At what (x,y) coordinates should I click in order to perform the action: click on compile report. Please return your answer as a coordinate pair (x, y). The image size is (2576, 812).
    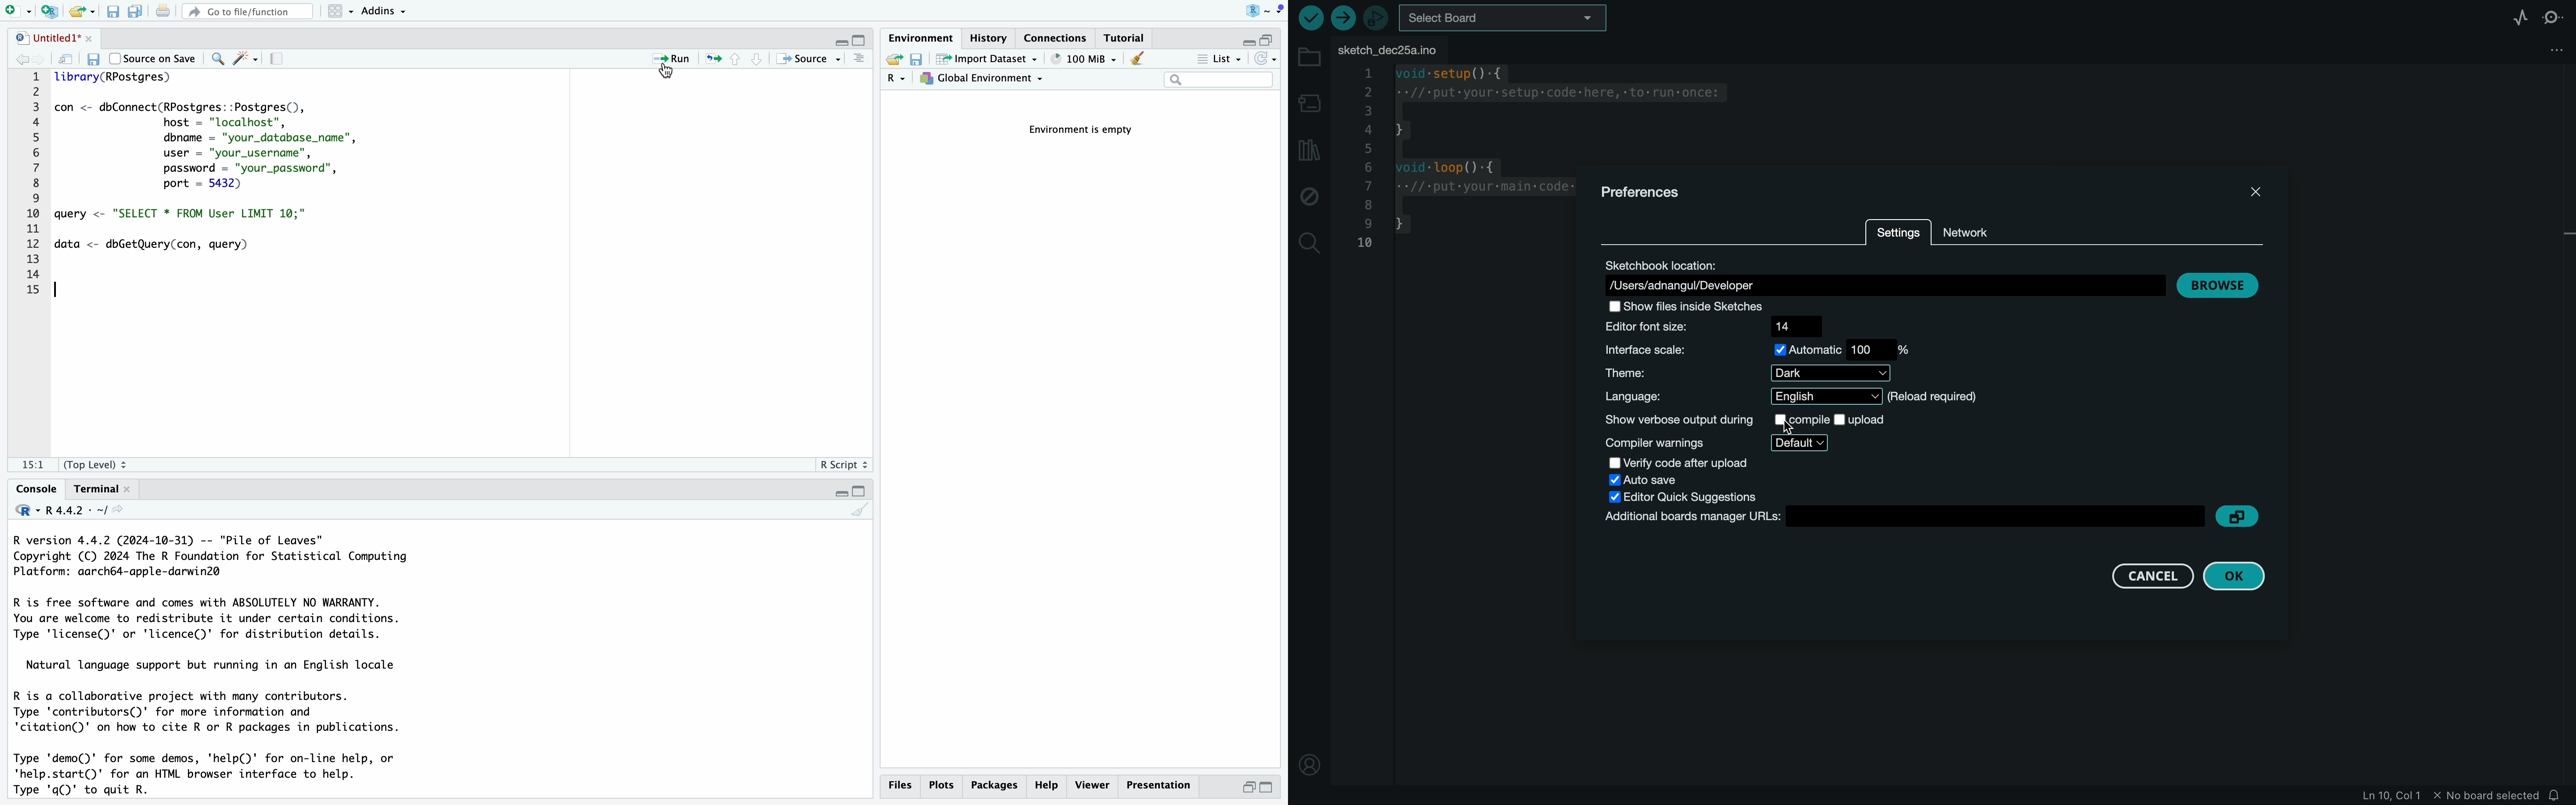
    Looking at the image, I should click on (282, 60).